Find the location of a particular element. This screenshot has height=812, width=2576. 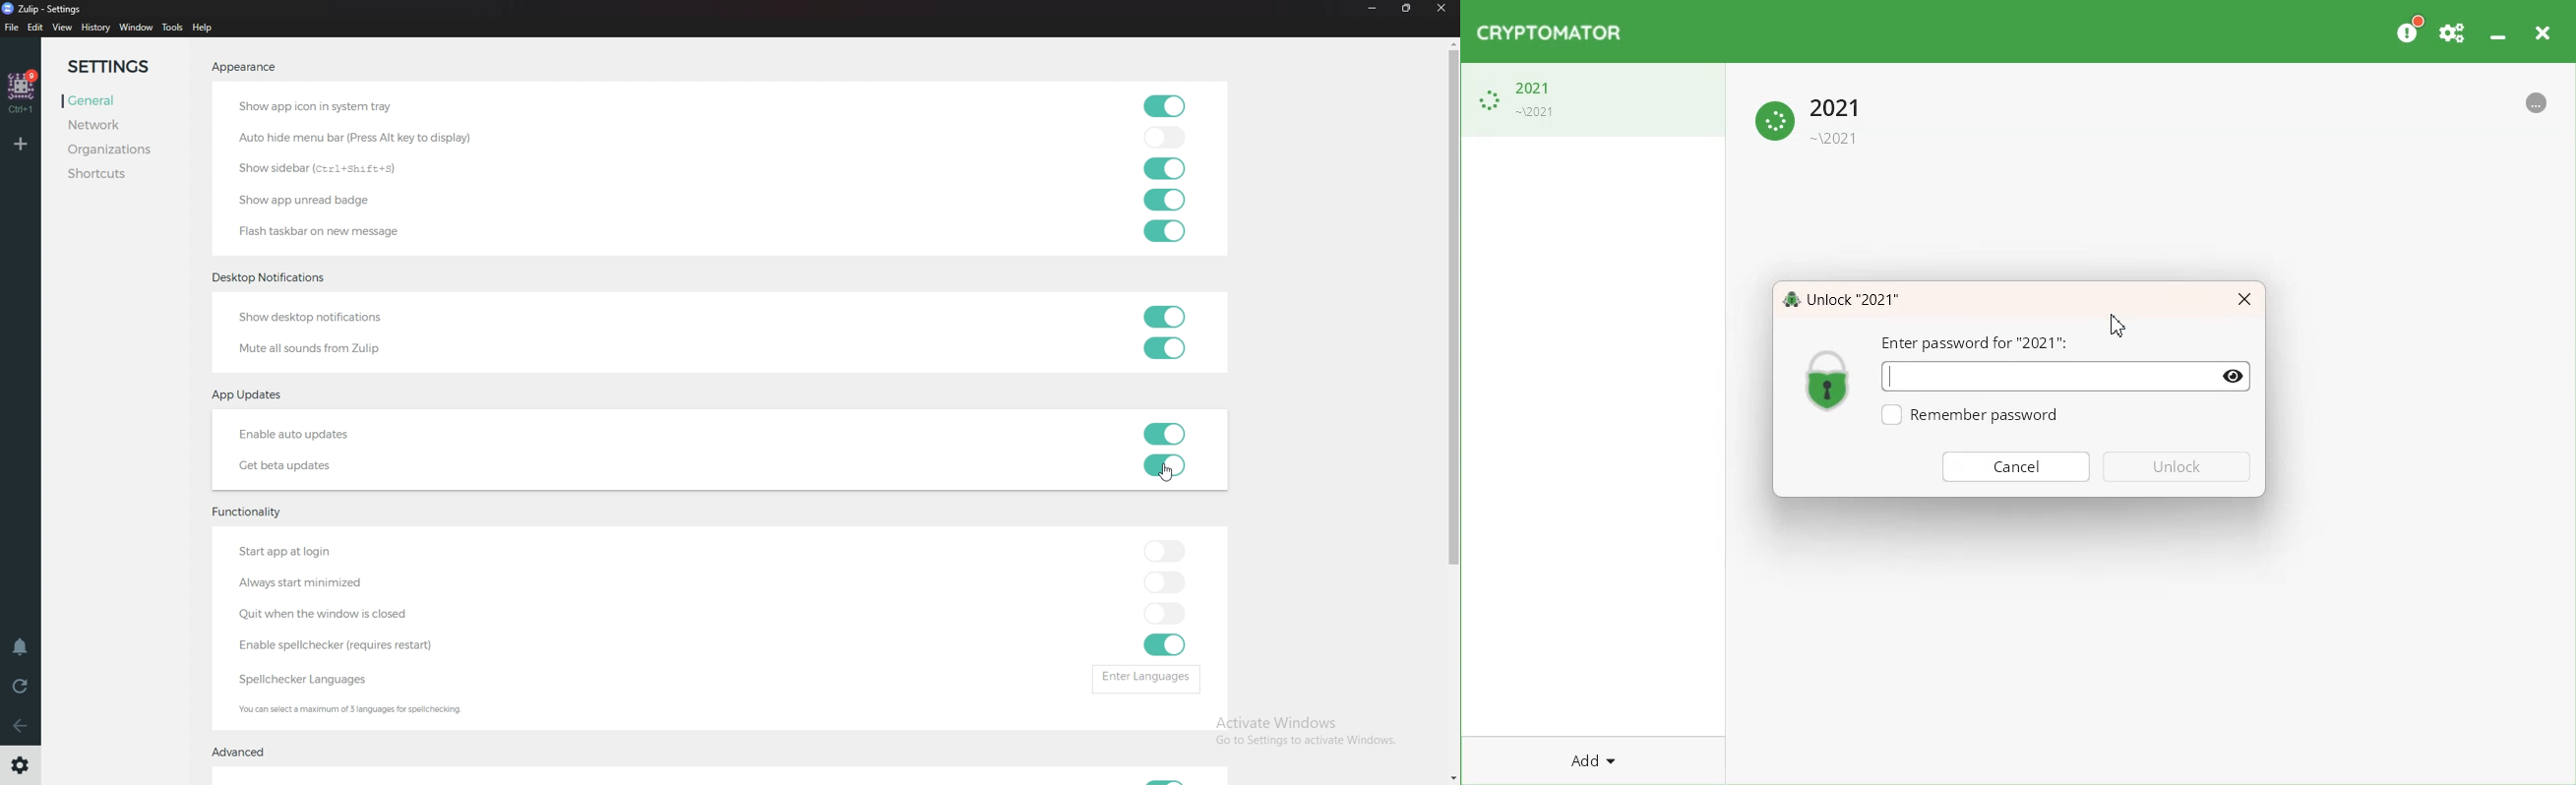

Edit is located at coordinates (37, 29).